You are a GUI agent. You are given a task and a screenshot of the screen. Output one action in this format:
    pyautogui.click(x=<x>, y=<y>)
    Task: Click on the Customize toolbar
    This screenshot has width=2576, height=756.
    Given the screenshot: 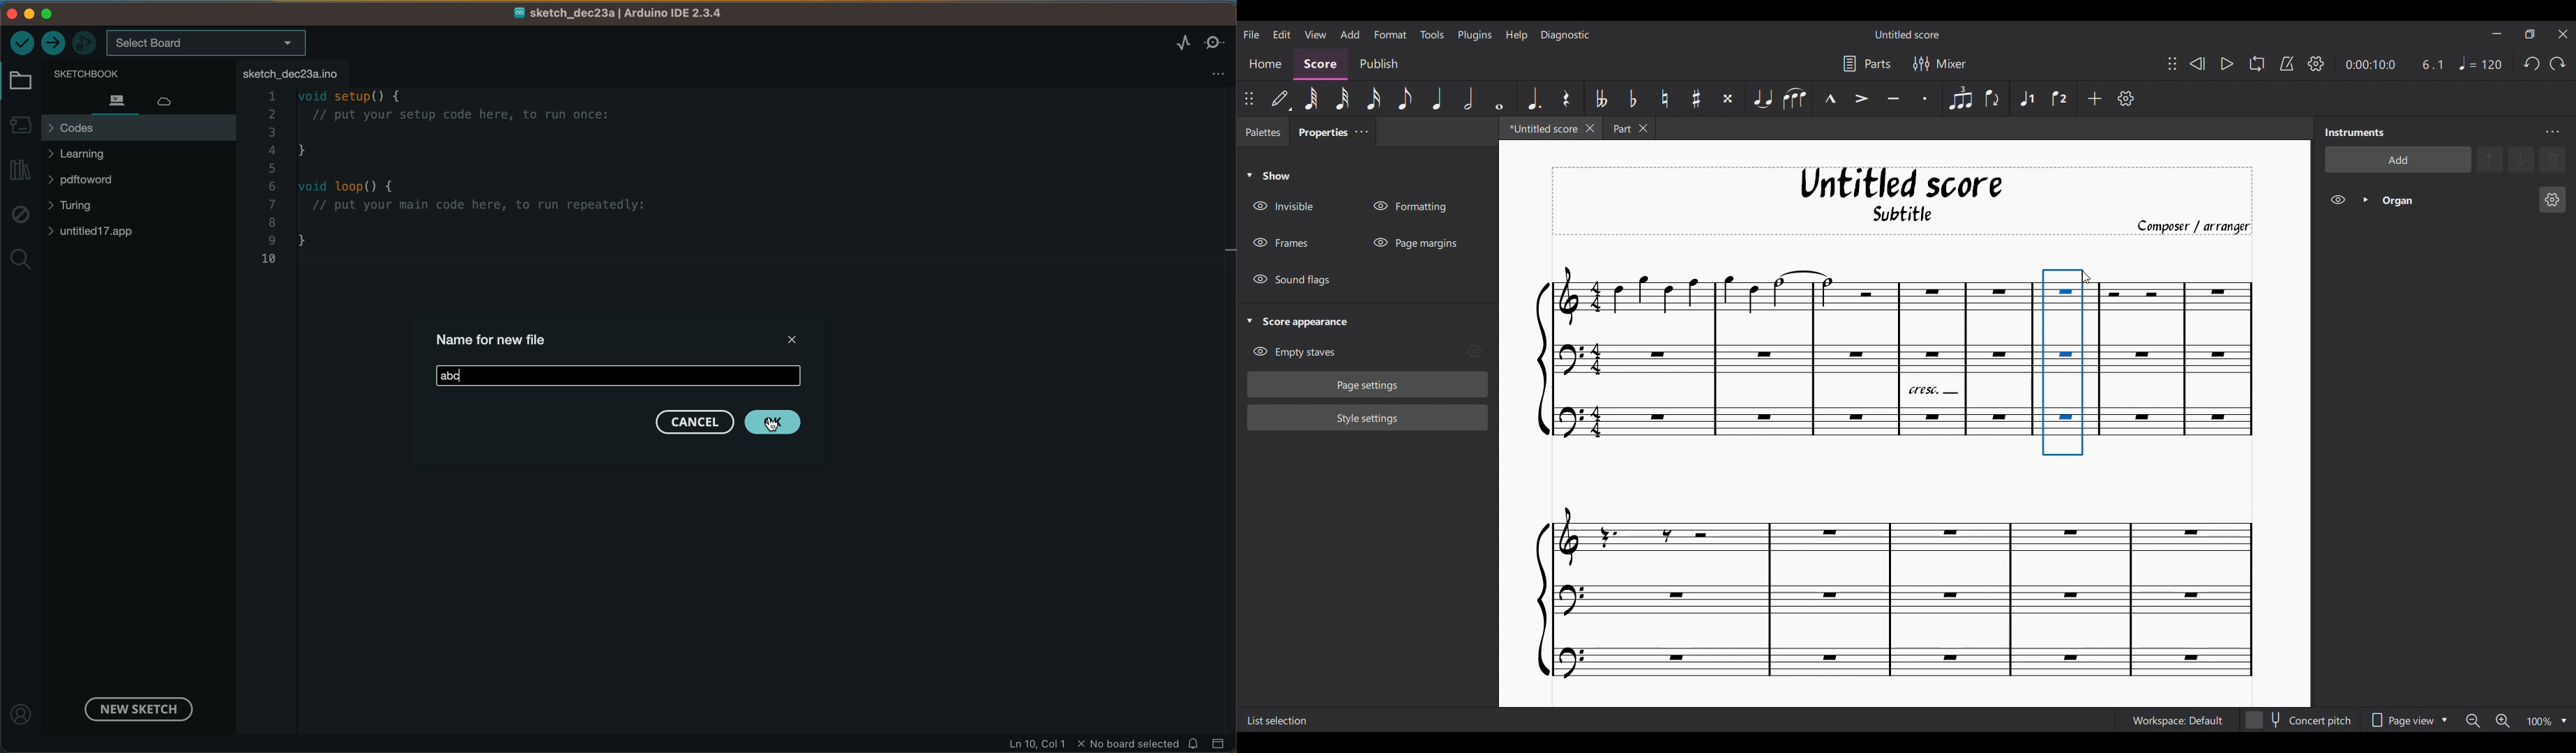 What is the action you would take?
    pyautogui.click(x=2126, y=98)
    